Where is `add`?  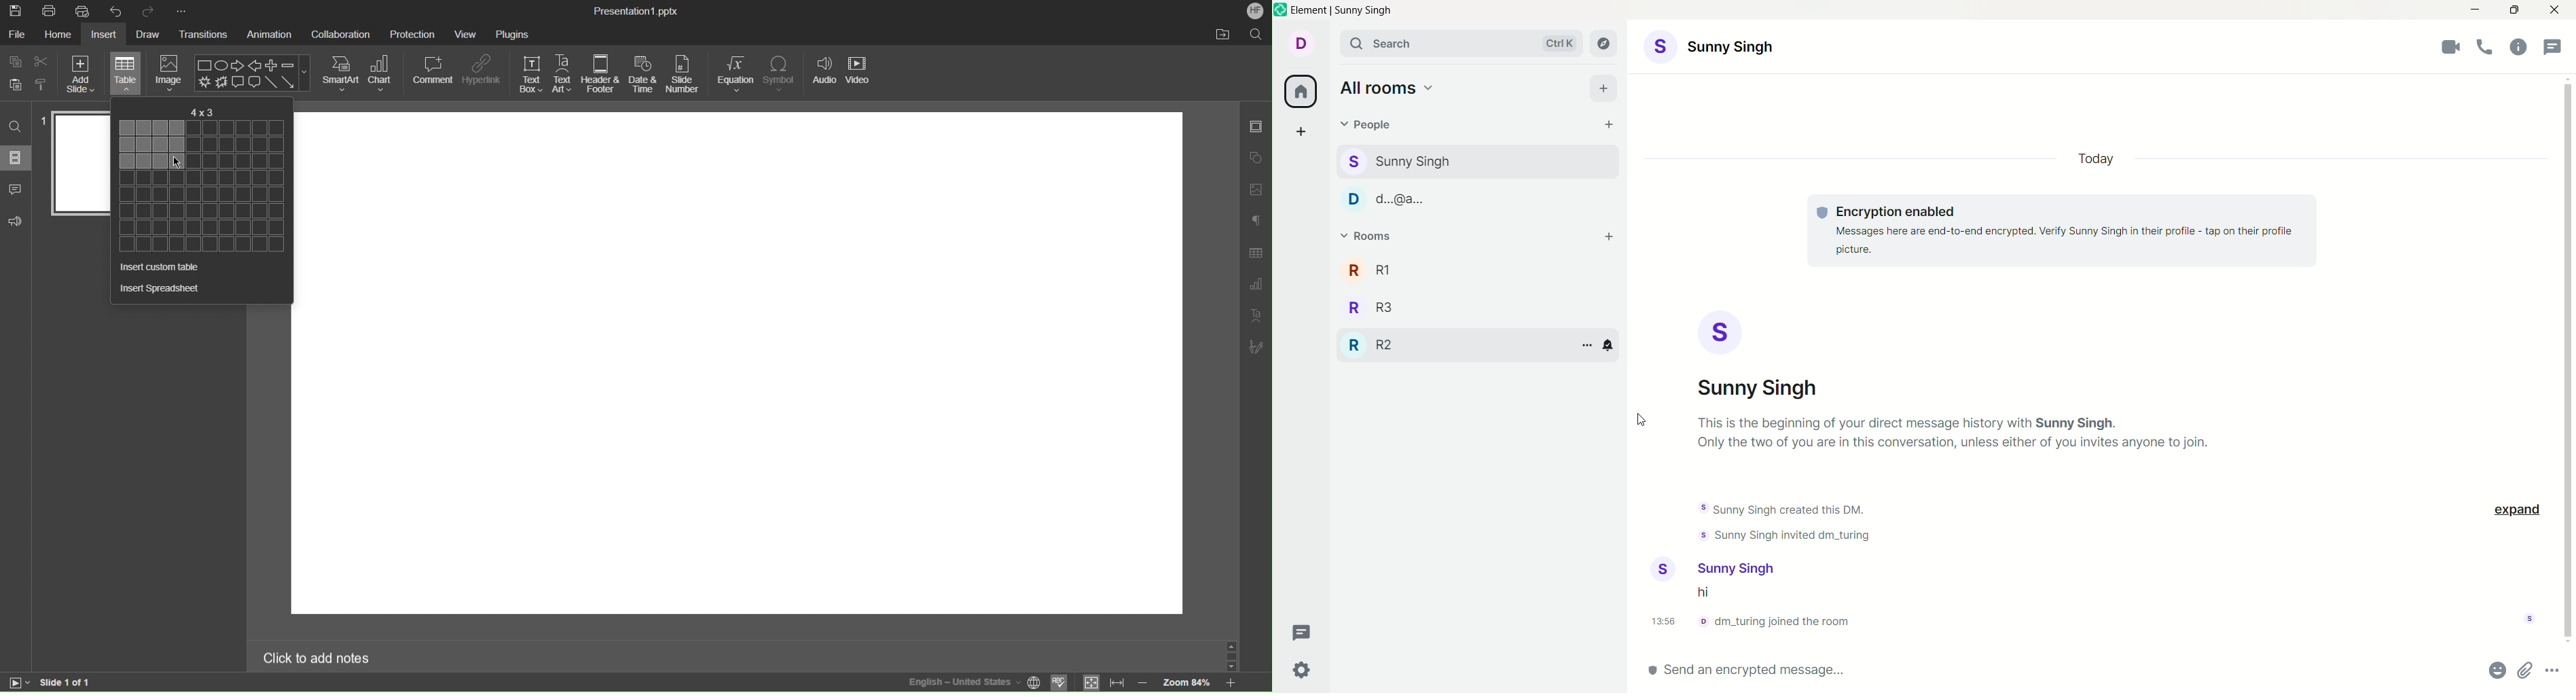 add is located at coordinates (1608, 88).